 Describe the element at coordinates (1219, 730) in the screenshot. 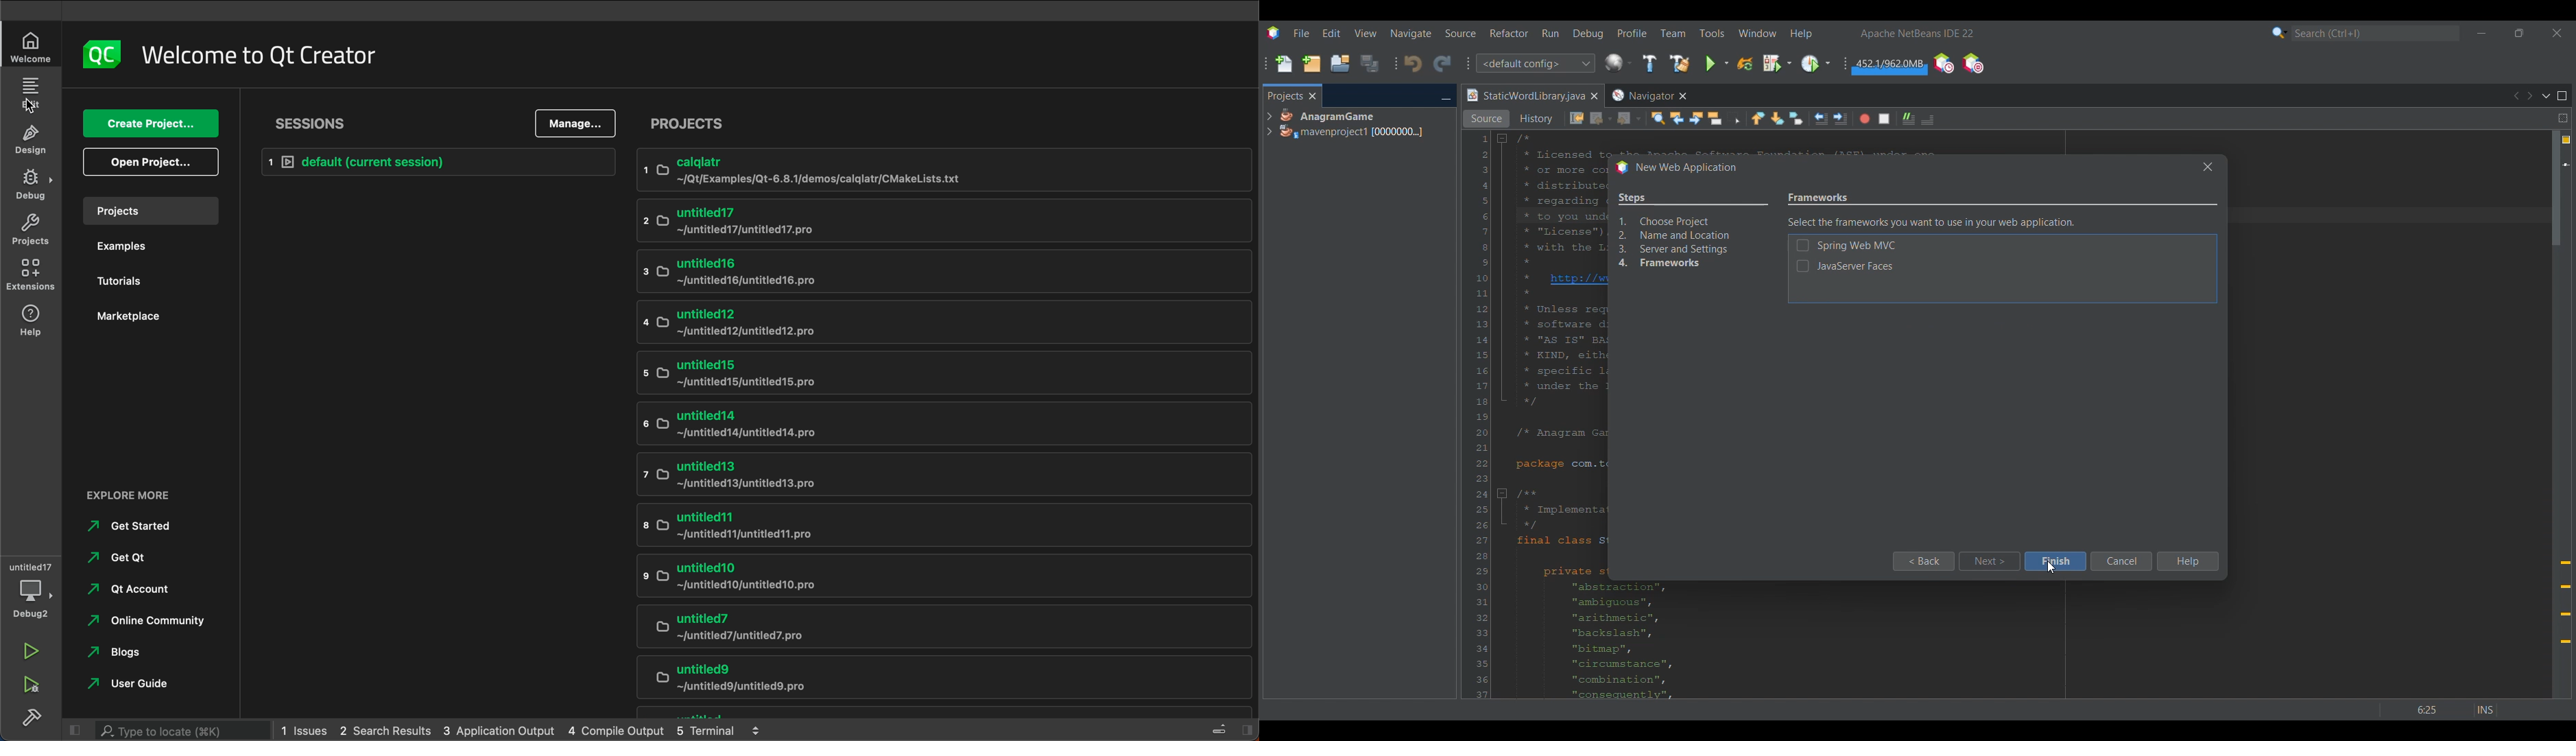

I see `toggle progress details` at that location.